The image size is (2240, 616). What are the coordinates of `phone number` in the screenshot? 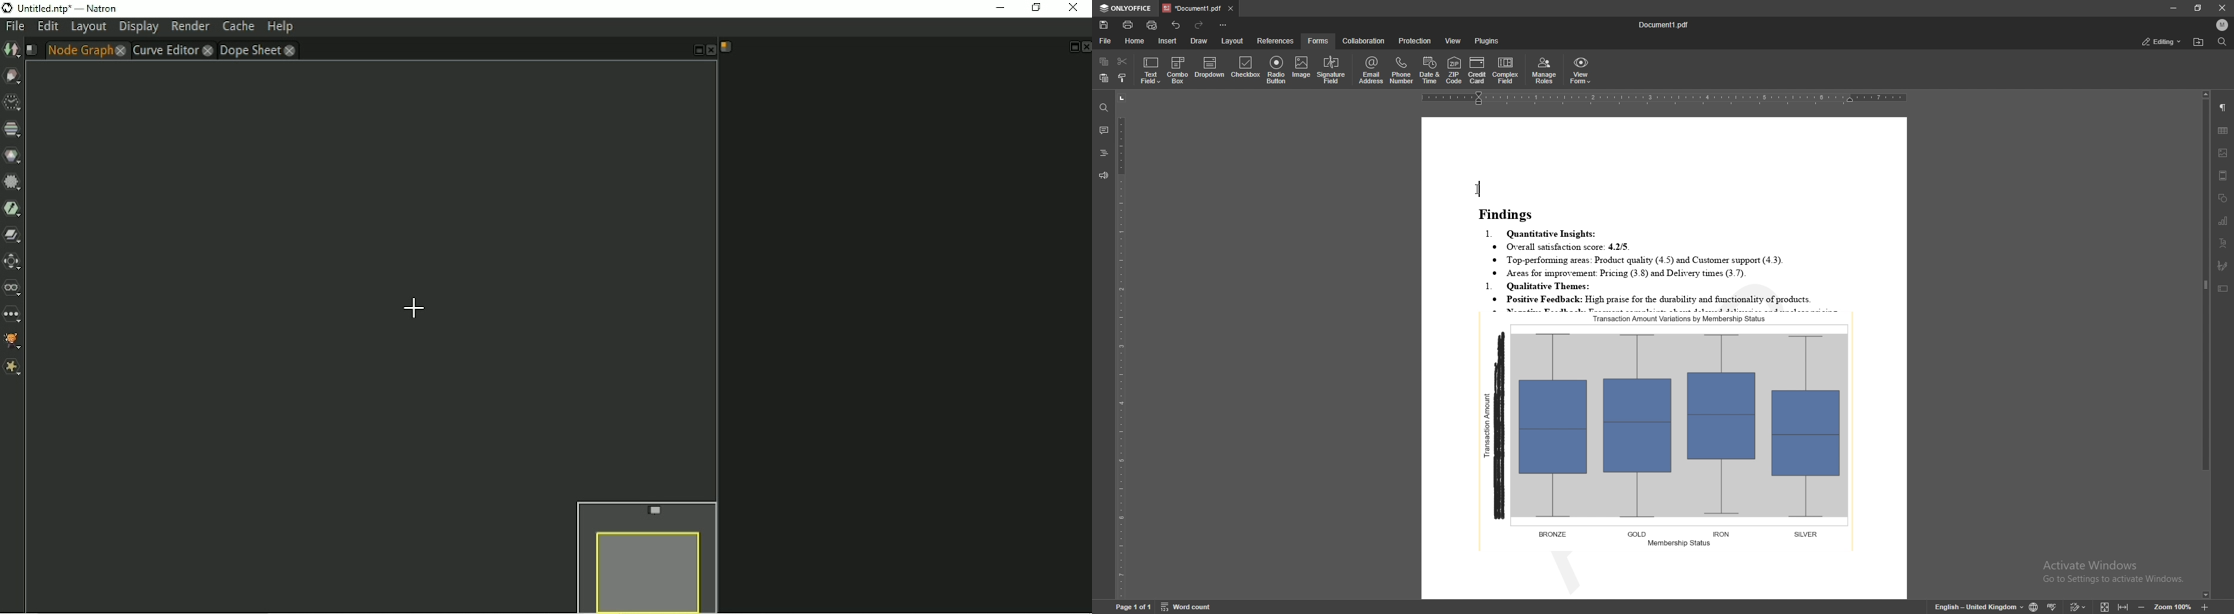 It's located at (1402, 70).